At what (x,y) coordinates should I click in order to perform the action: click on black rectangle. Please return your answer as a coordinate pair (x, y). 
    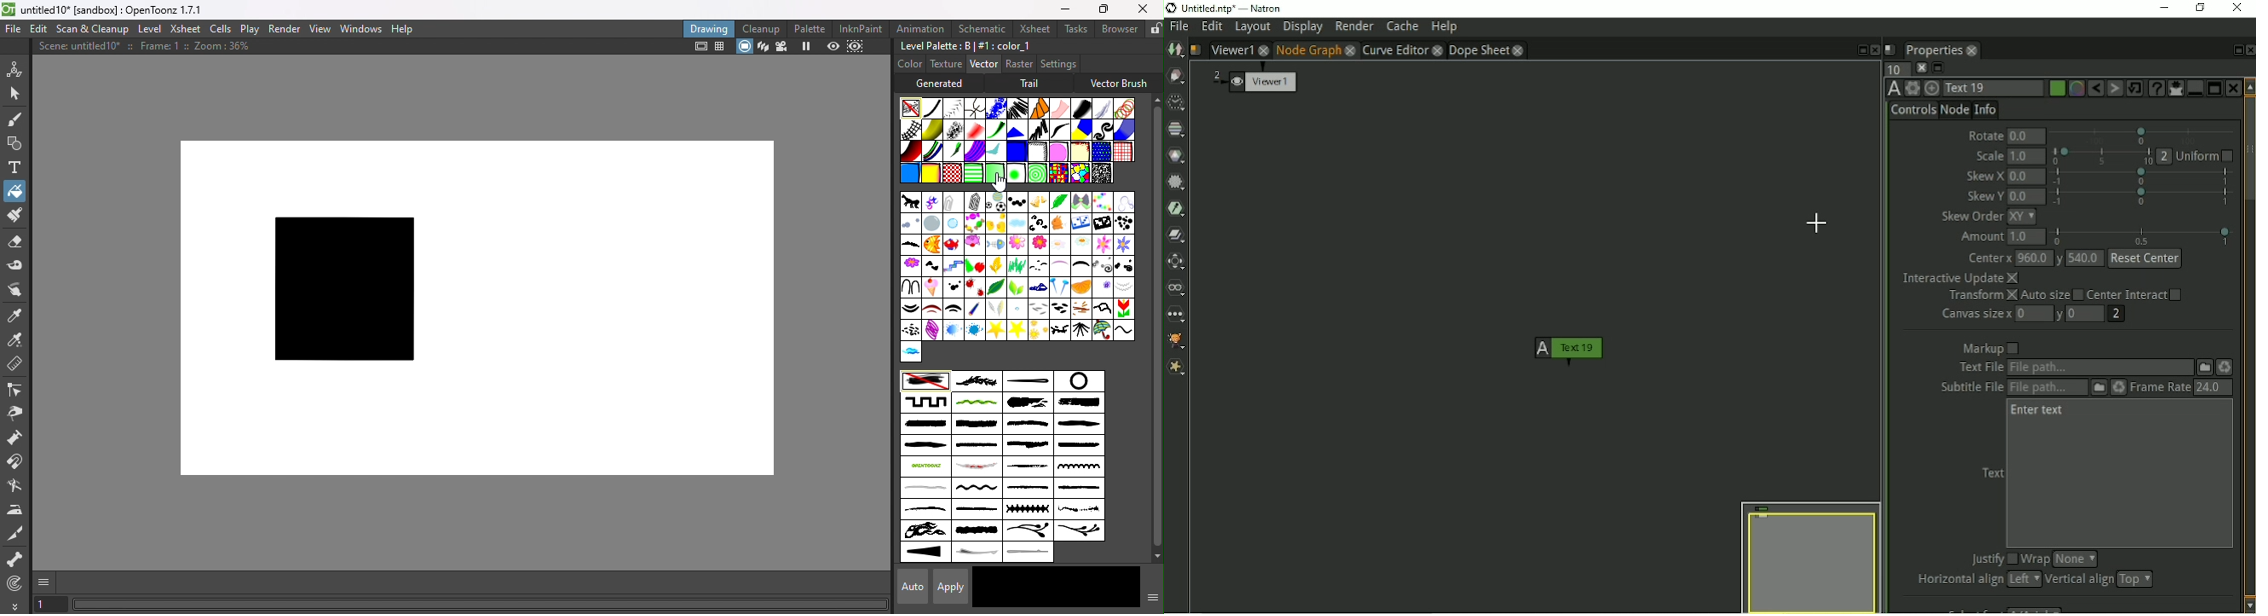
    Looking at the image, I should click on (340, 292).